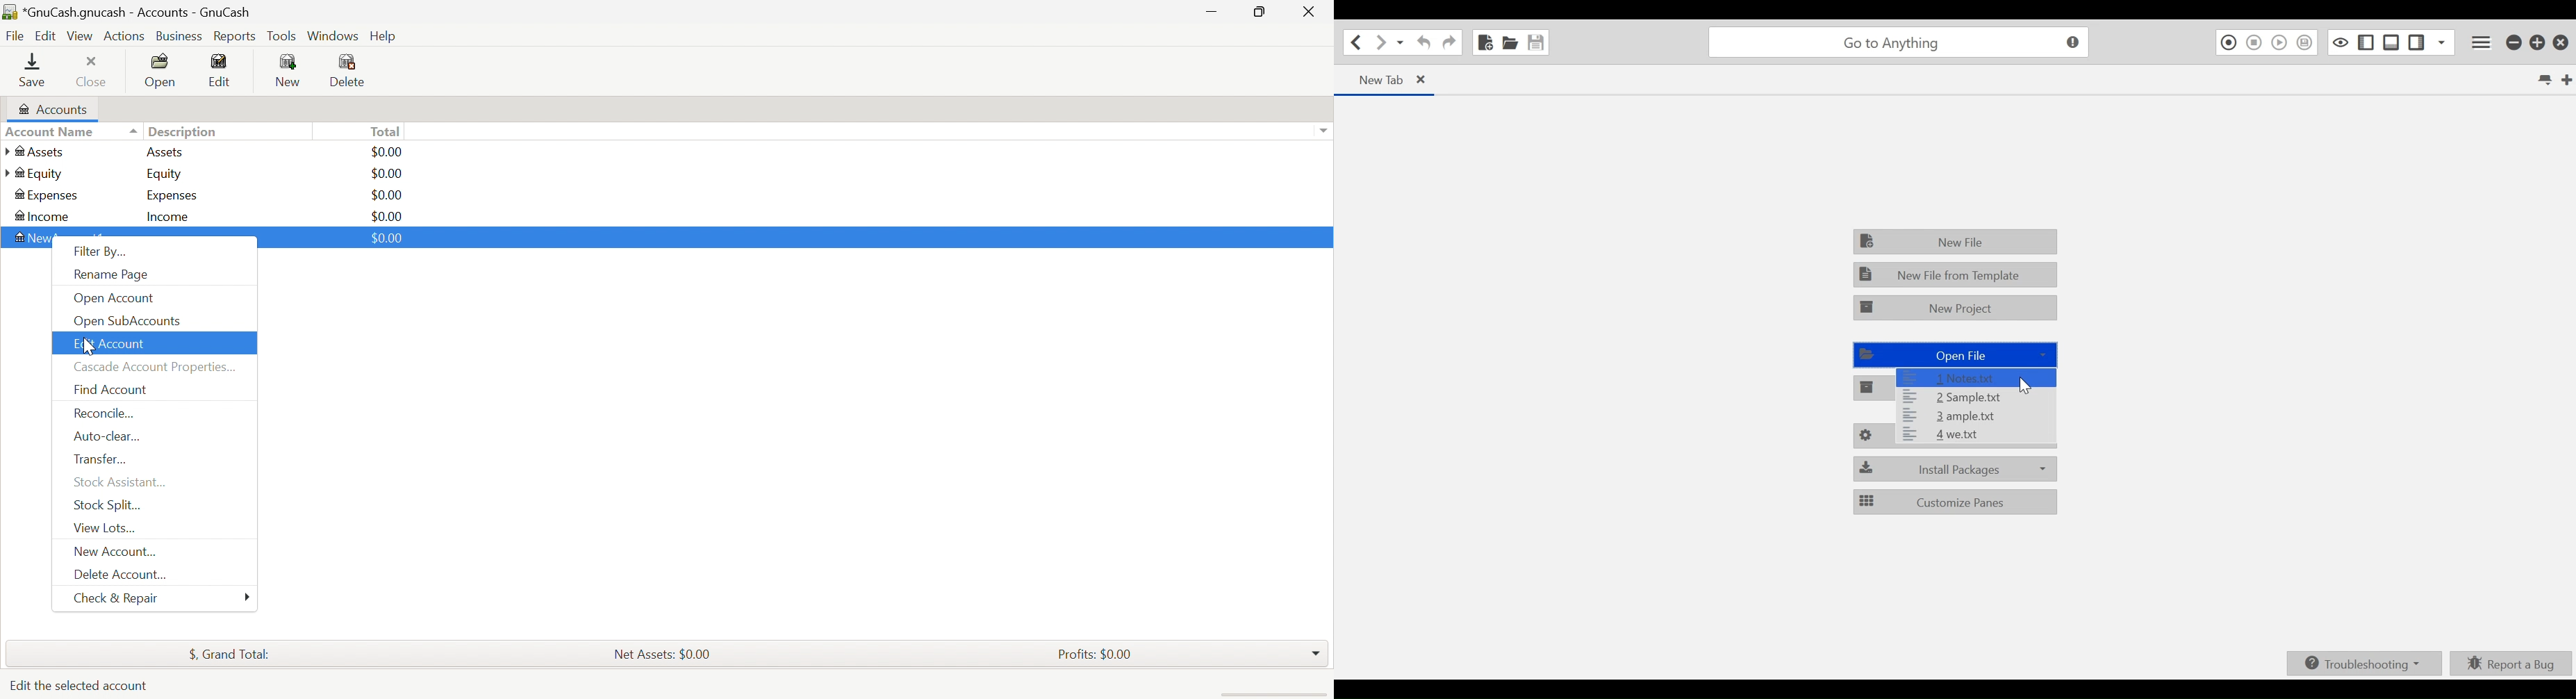 The image size is (2576, 700). What do you see at coordinates (224, 68) in the screenshot?
I see `Edit` at bounding box center [224, 68].